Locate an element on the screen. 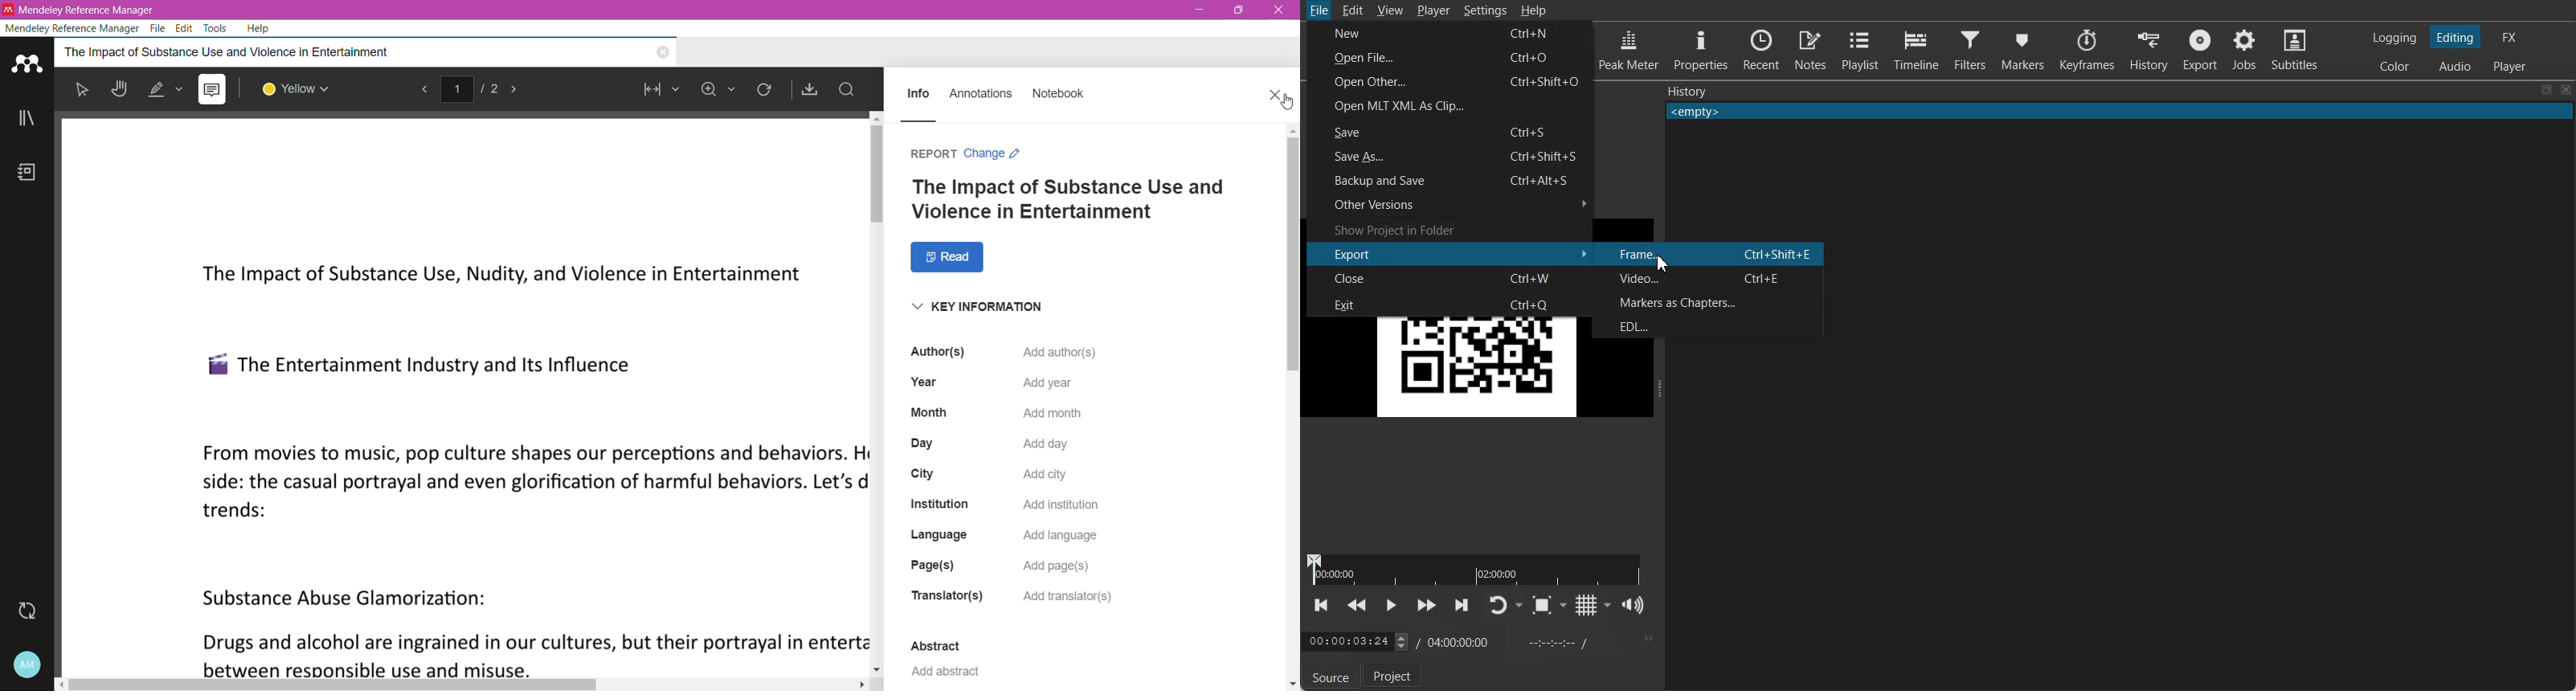 The height and width of the screenshot is (700, 2576). City is located at coordinates (925, 474).